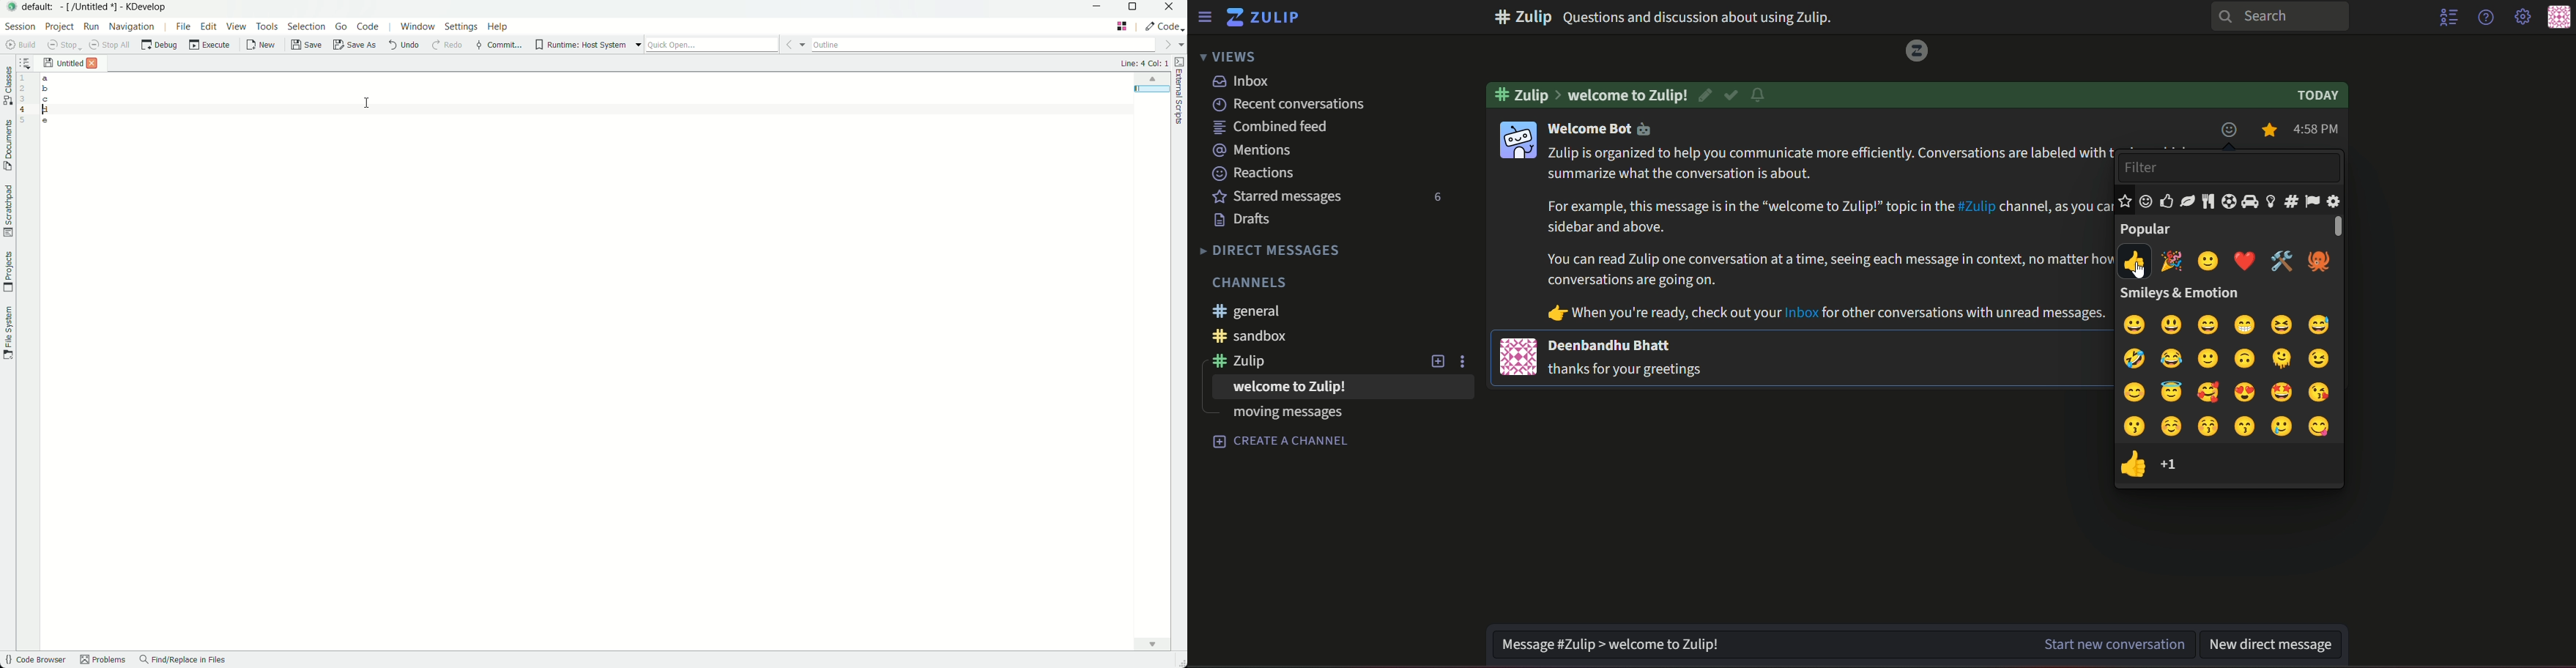 This screenshot has height=672, width=2576. Describe the element at coordinates (1704, 94) in the screenshot. I see `edit` at that location.